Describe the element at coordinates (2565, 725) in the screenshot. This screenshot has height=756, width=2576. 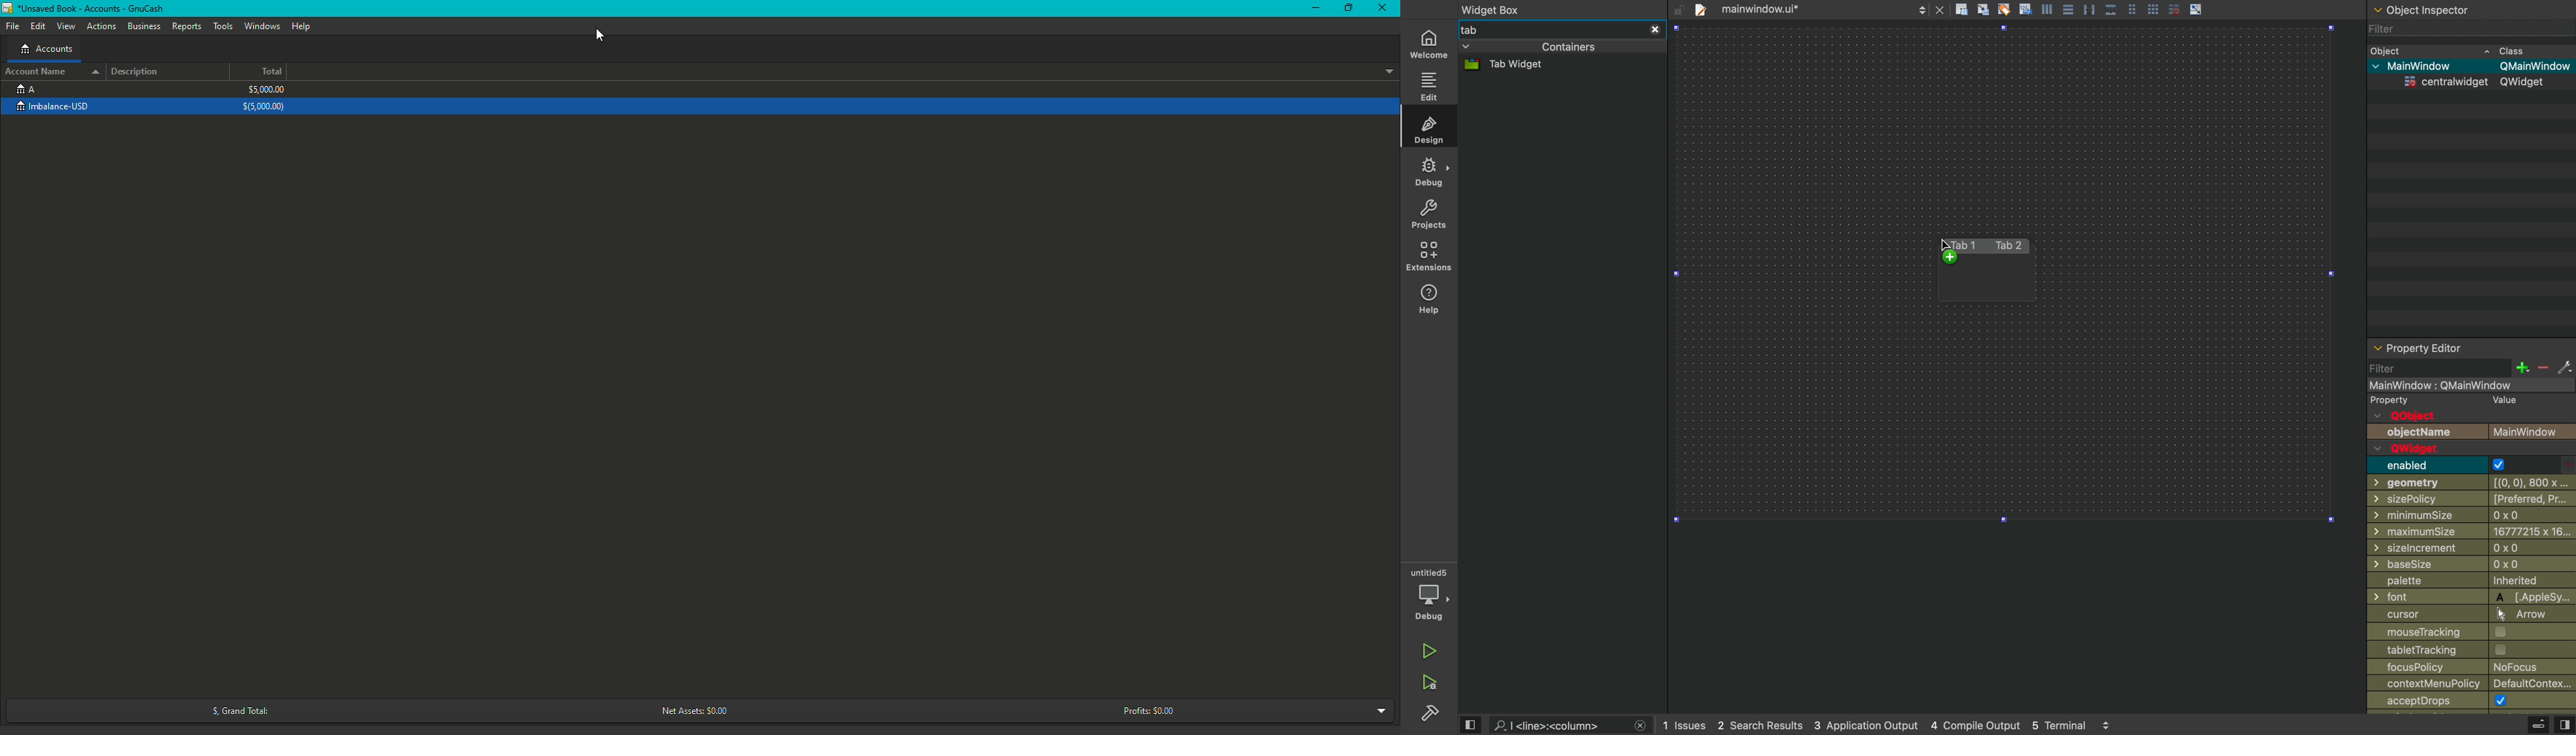
I see `view` at that location.